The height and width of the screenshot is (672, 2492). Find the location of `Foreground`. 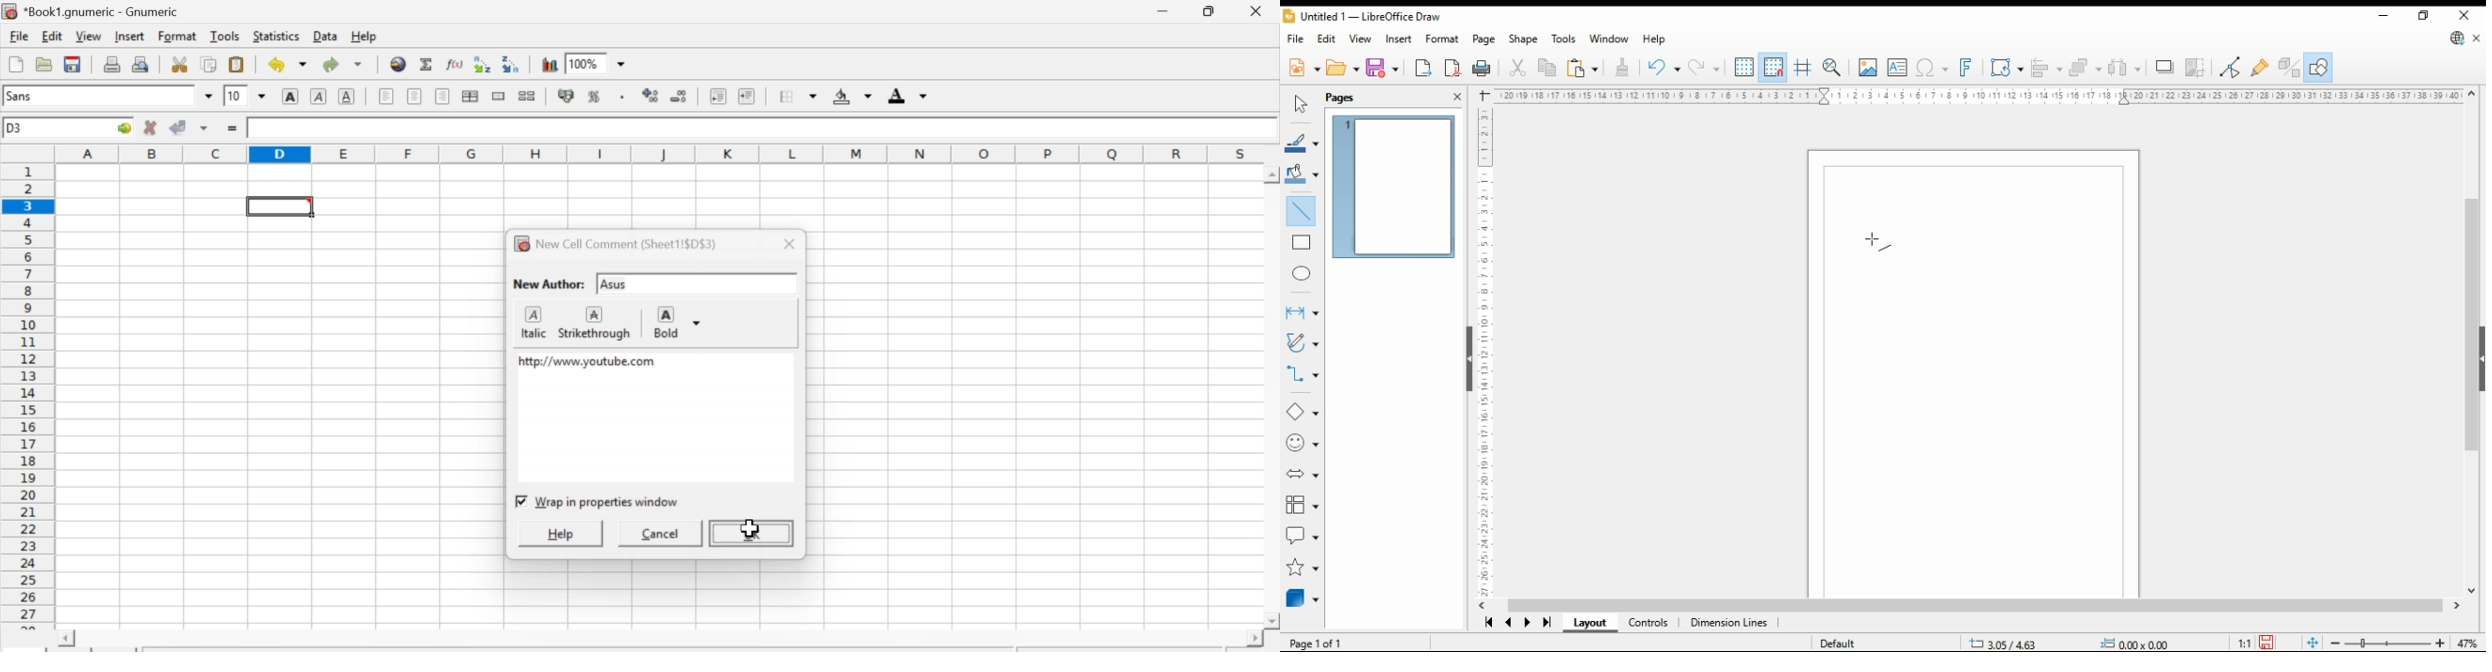

Foreground is located at coordinates (908, 97).